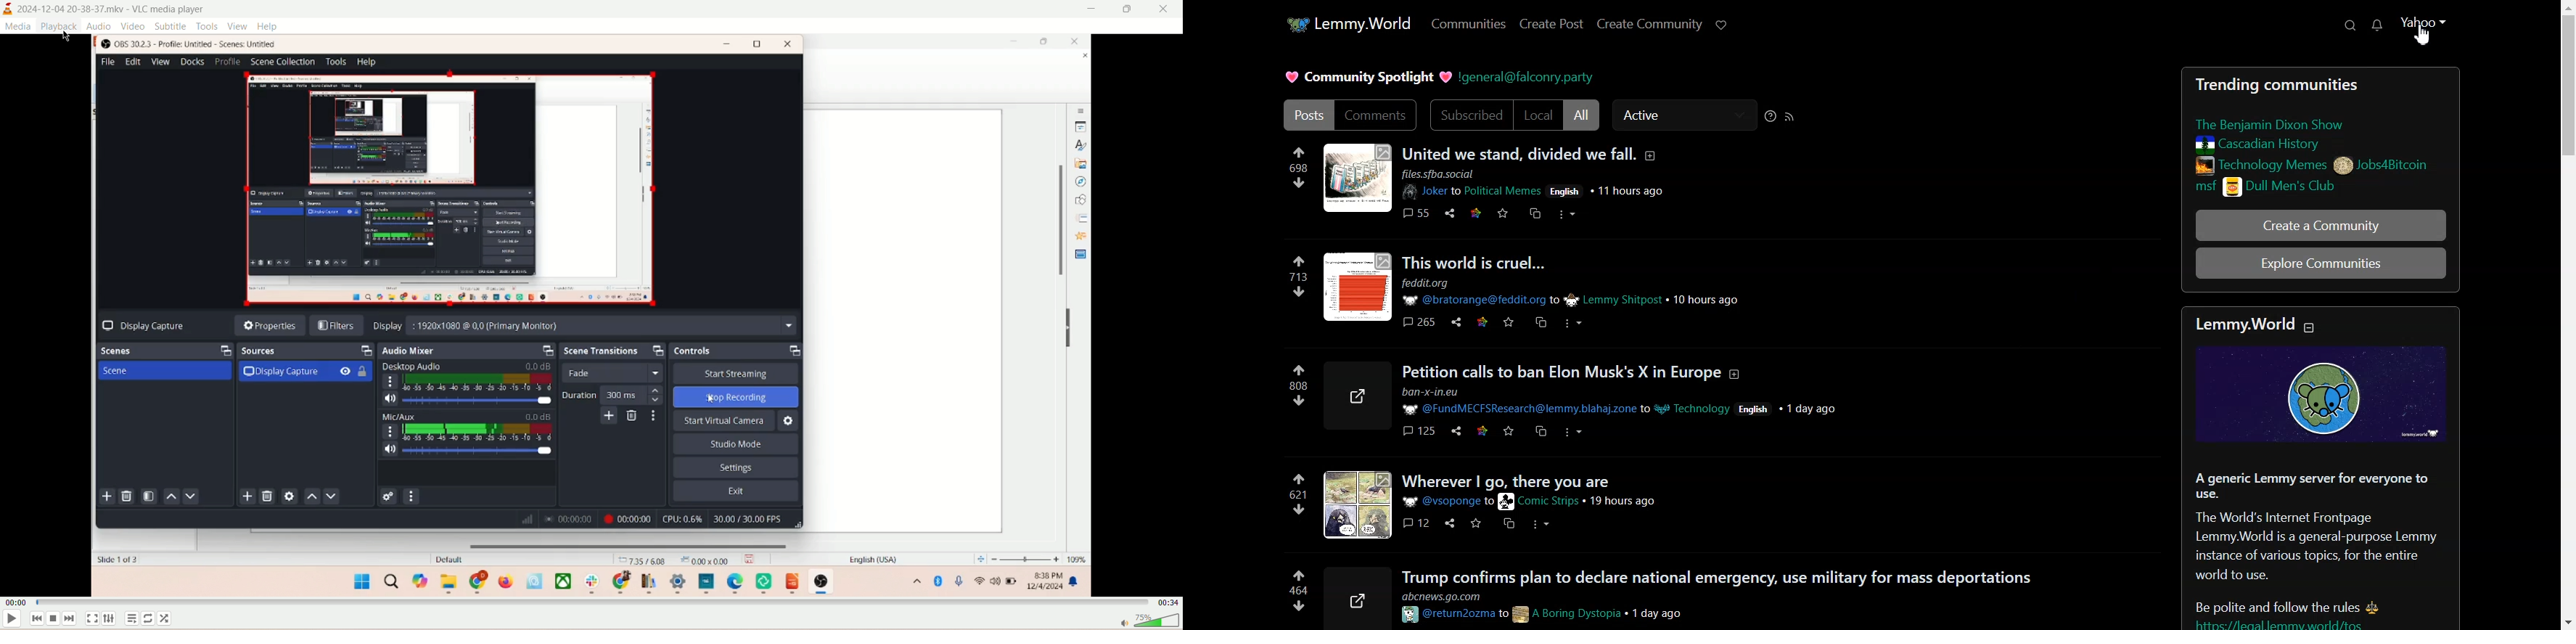 The width and height of the screenshot is (2576, 644). Describe the element at coordinates (93, 618) in the screenshot. I see `fullscreen` at that location.